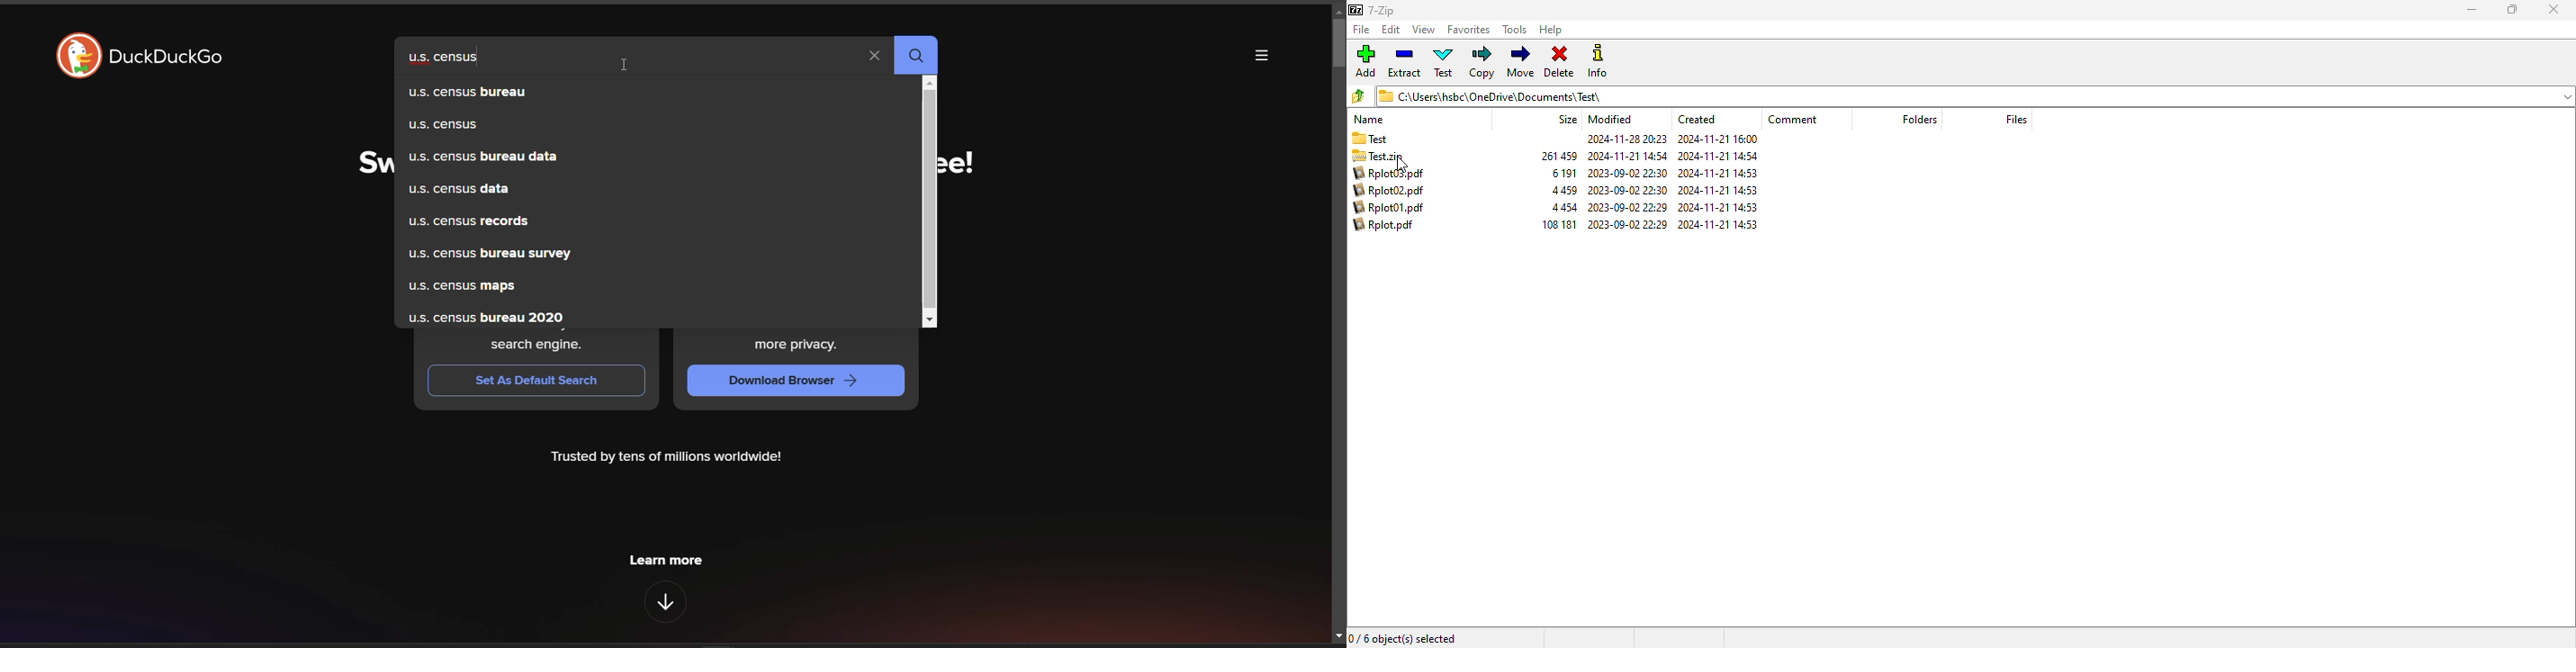  What do you see at coordinates (1360, 30) in the screenshot?
I see `file` at bounding box center [1360, 30].